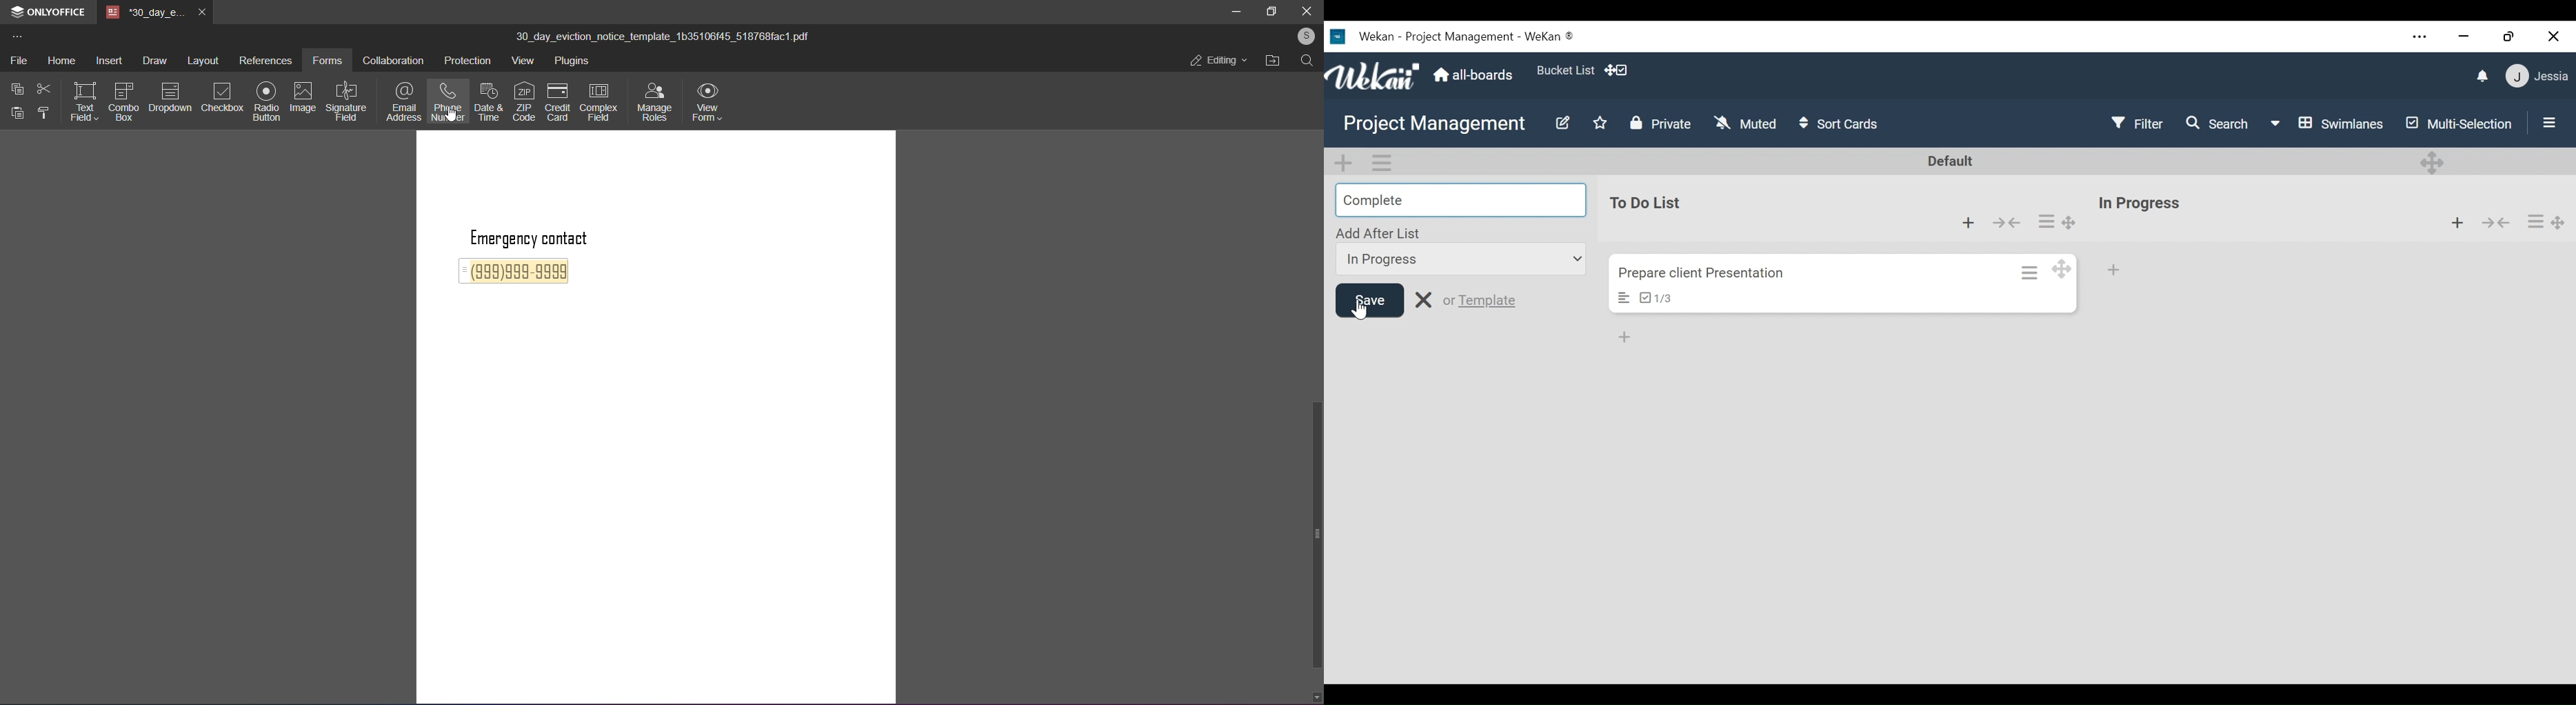  I want to click on down, so click(1316, 695).